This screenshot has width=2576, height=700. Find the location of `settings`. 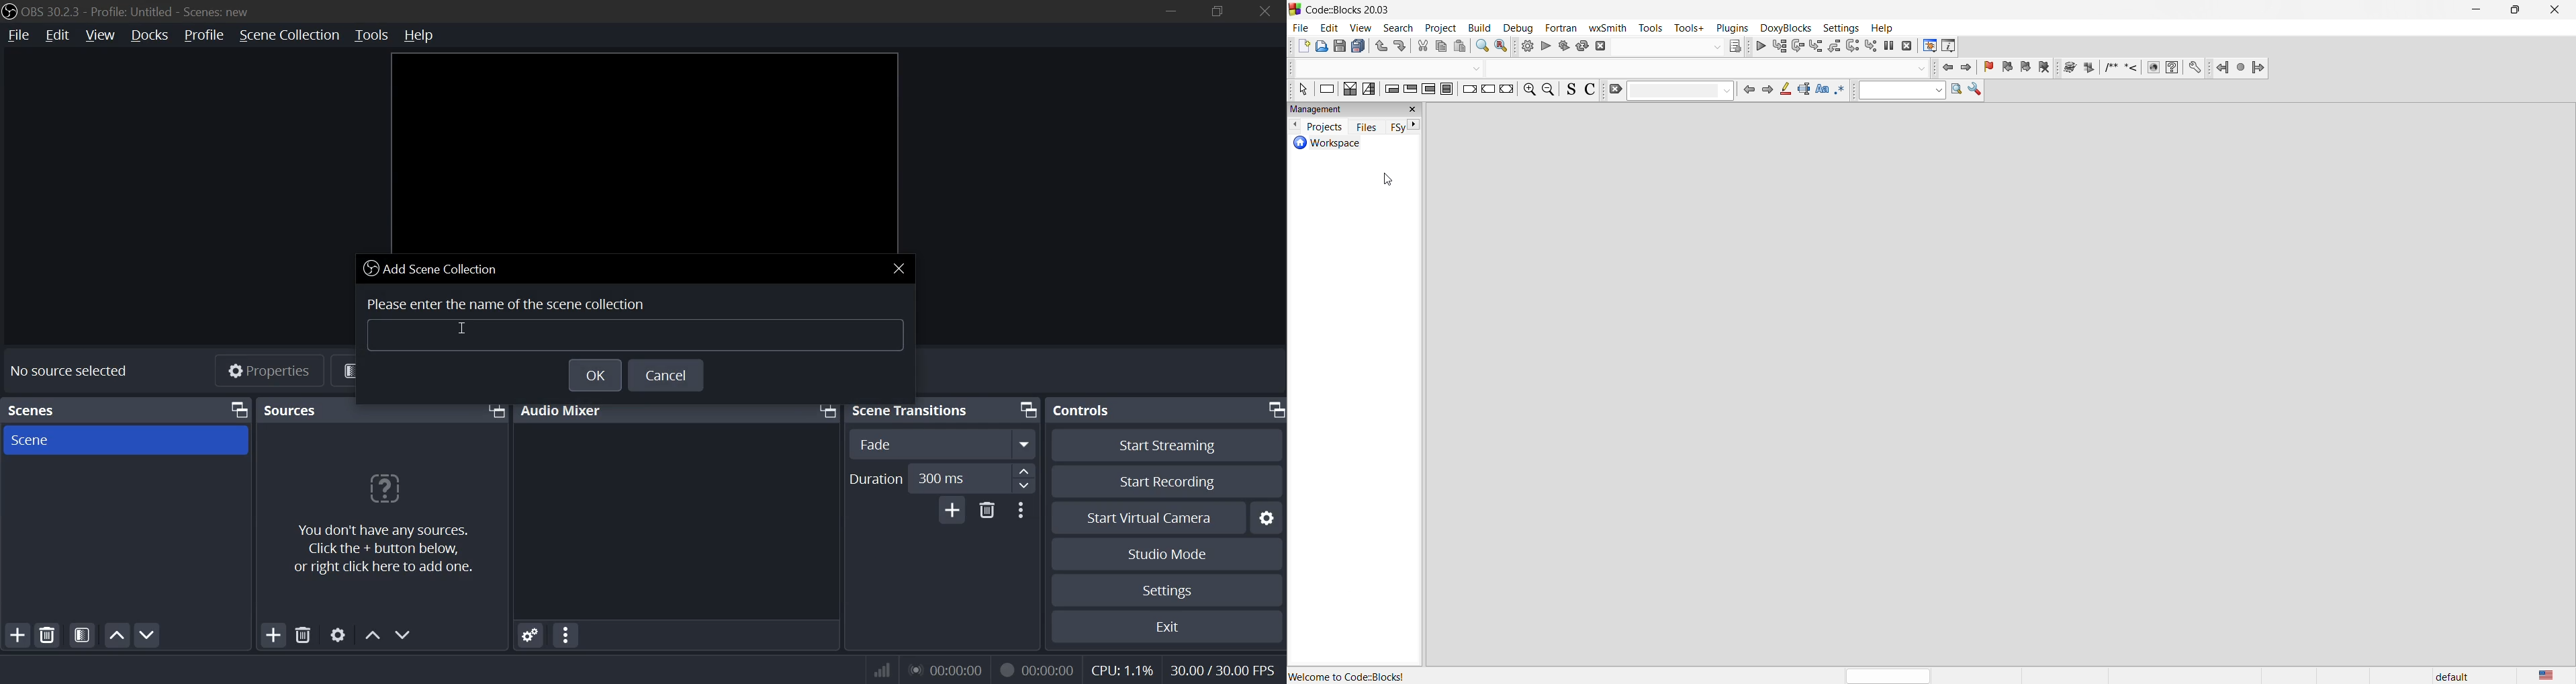

settings is located at coordinates (336, 636).